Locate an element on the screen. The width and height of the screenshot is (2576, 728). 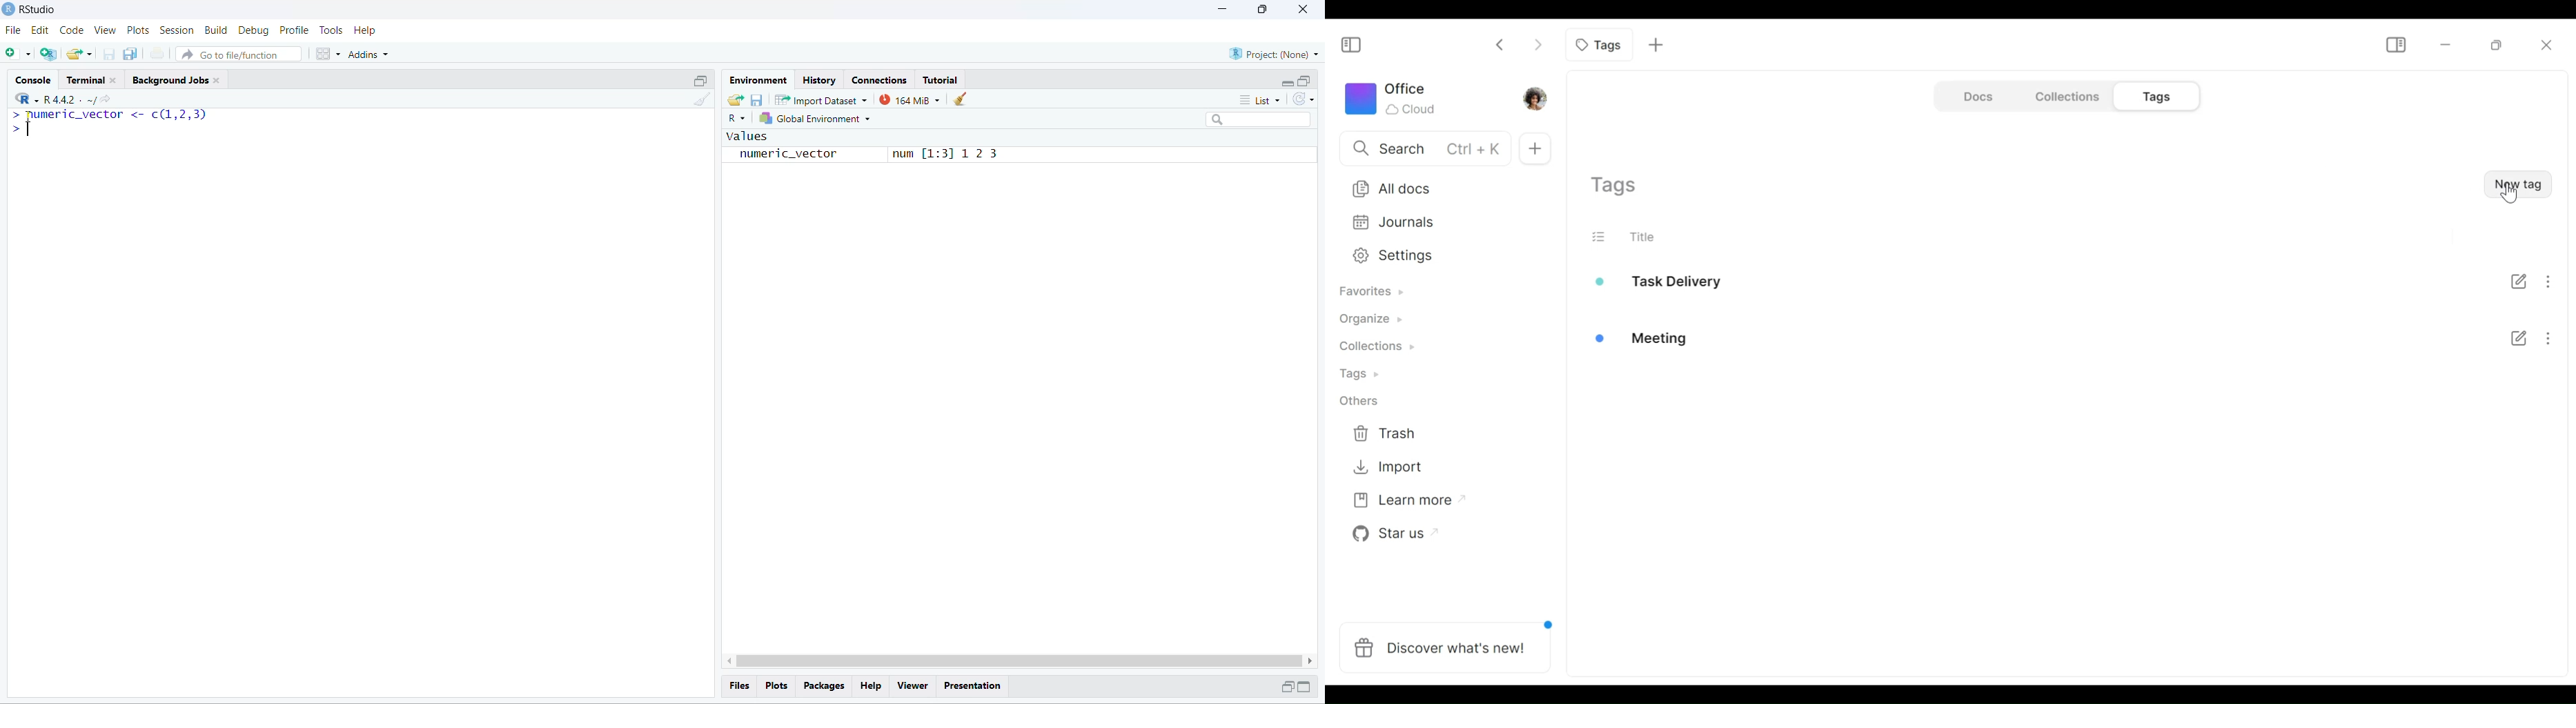
global Environment is located at coordinates (814, 119).